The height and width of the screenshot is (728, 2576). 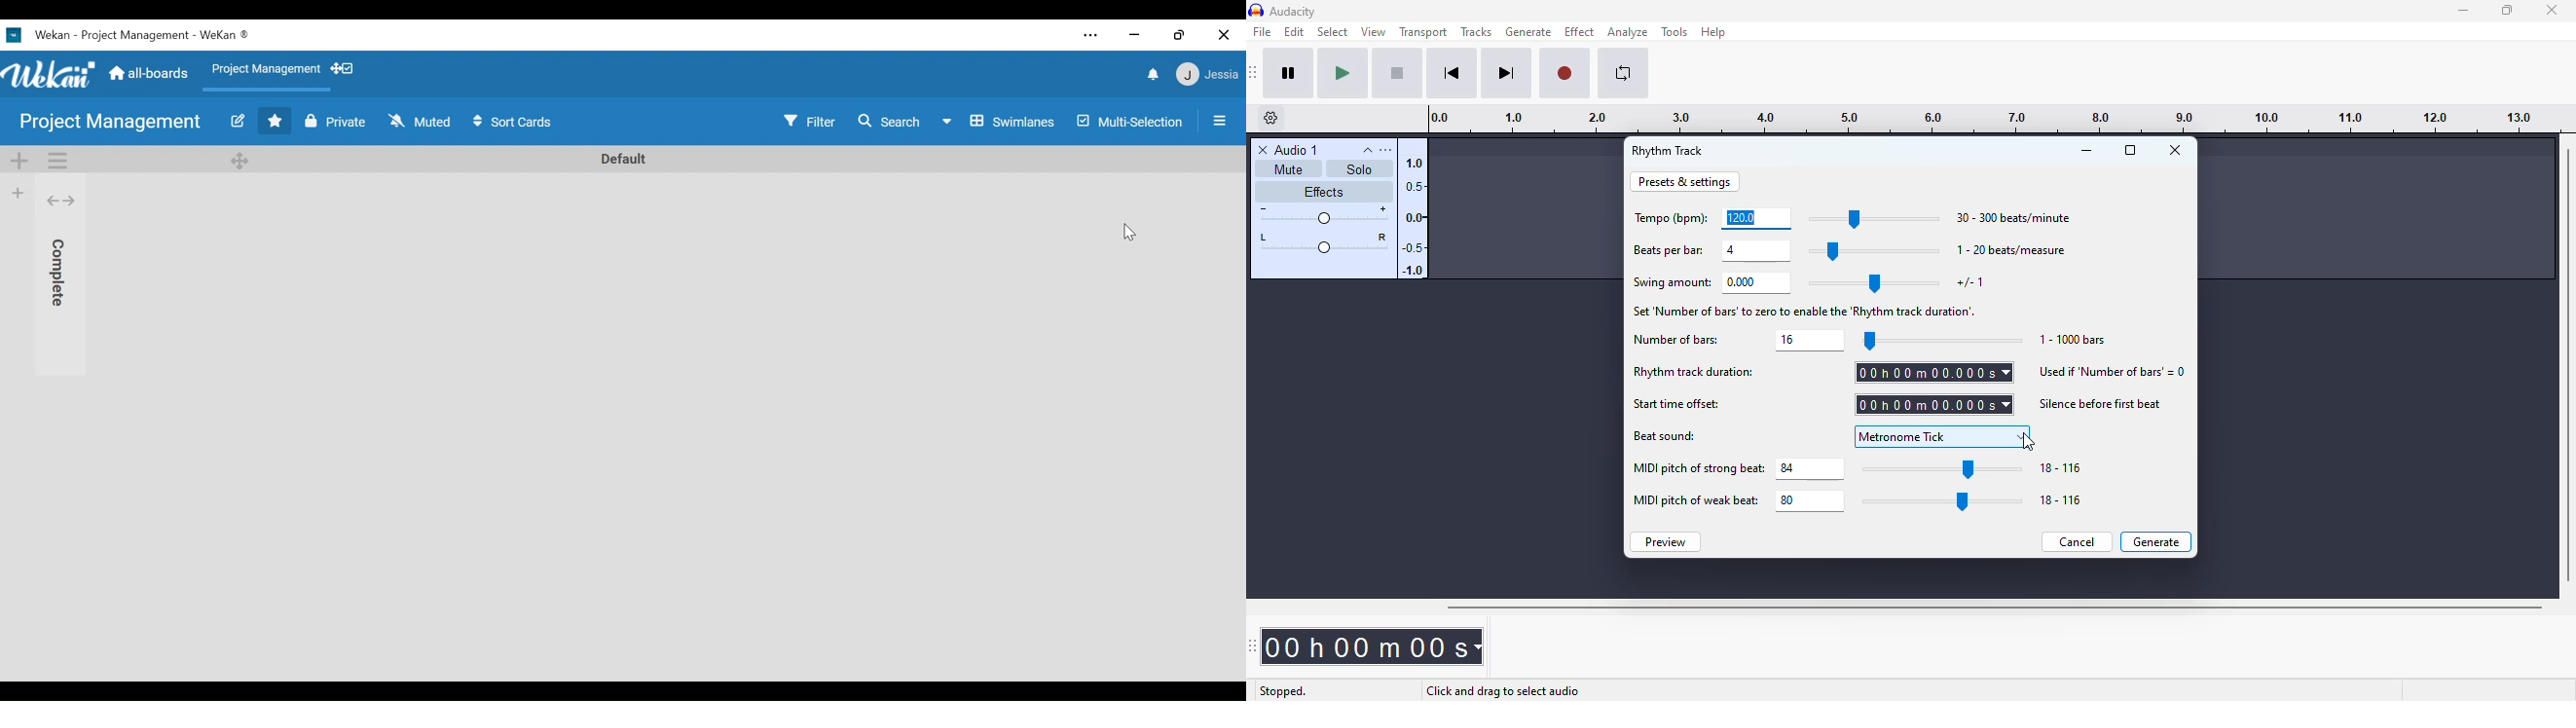 What do you see at coordinates (1342, 74) in the screenshot?
I see `play` at bounding box center [1342, 74].